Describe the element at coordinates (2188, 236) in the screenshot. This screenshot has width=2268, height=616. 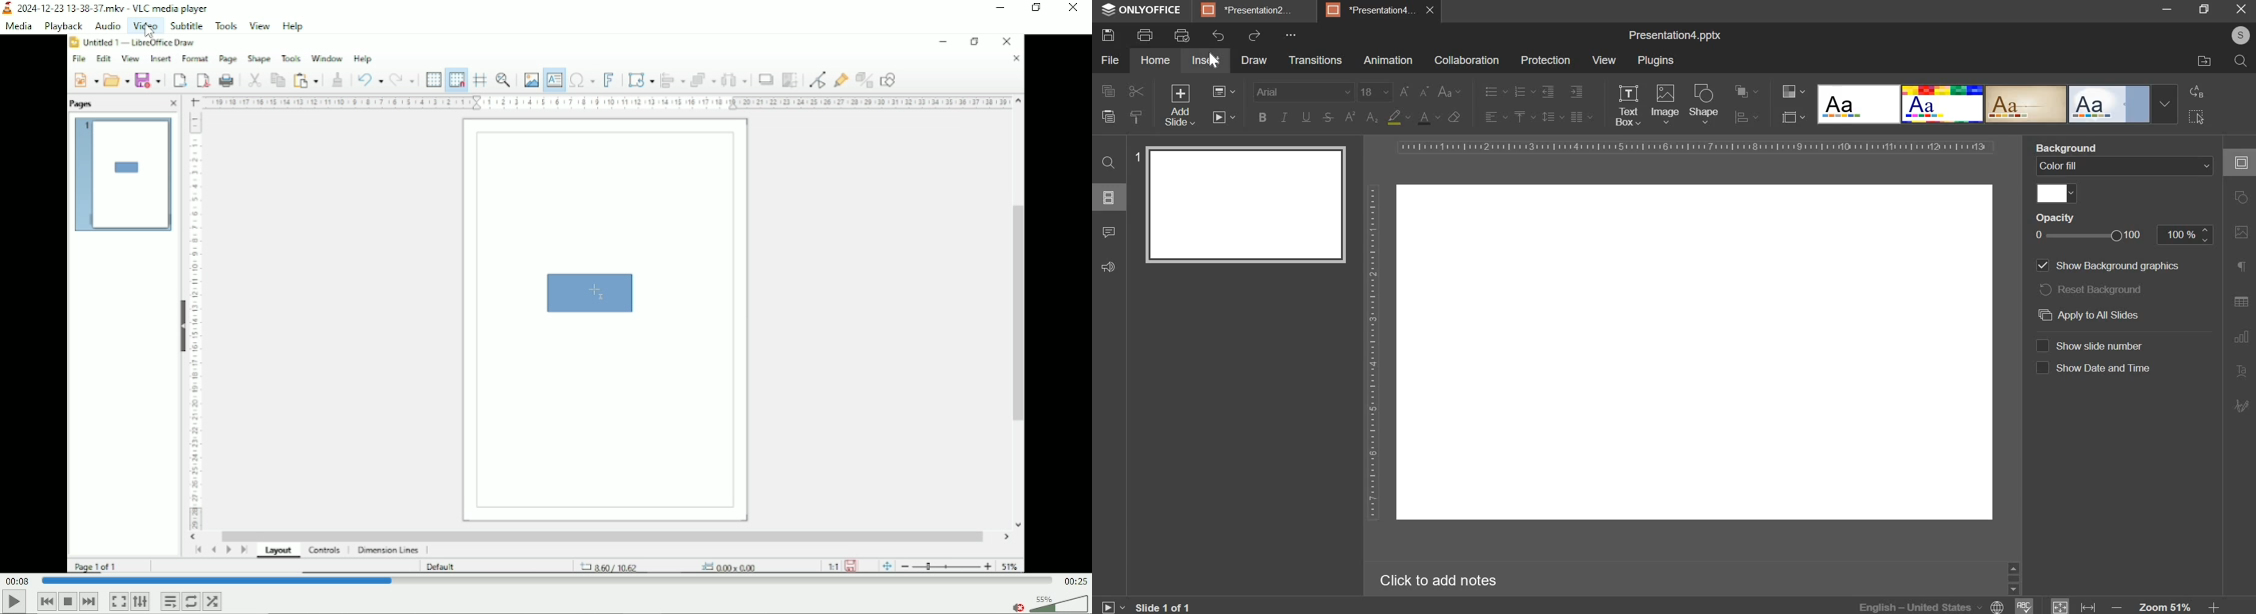
I see `100%` at that location.